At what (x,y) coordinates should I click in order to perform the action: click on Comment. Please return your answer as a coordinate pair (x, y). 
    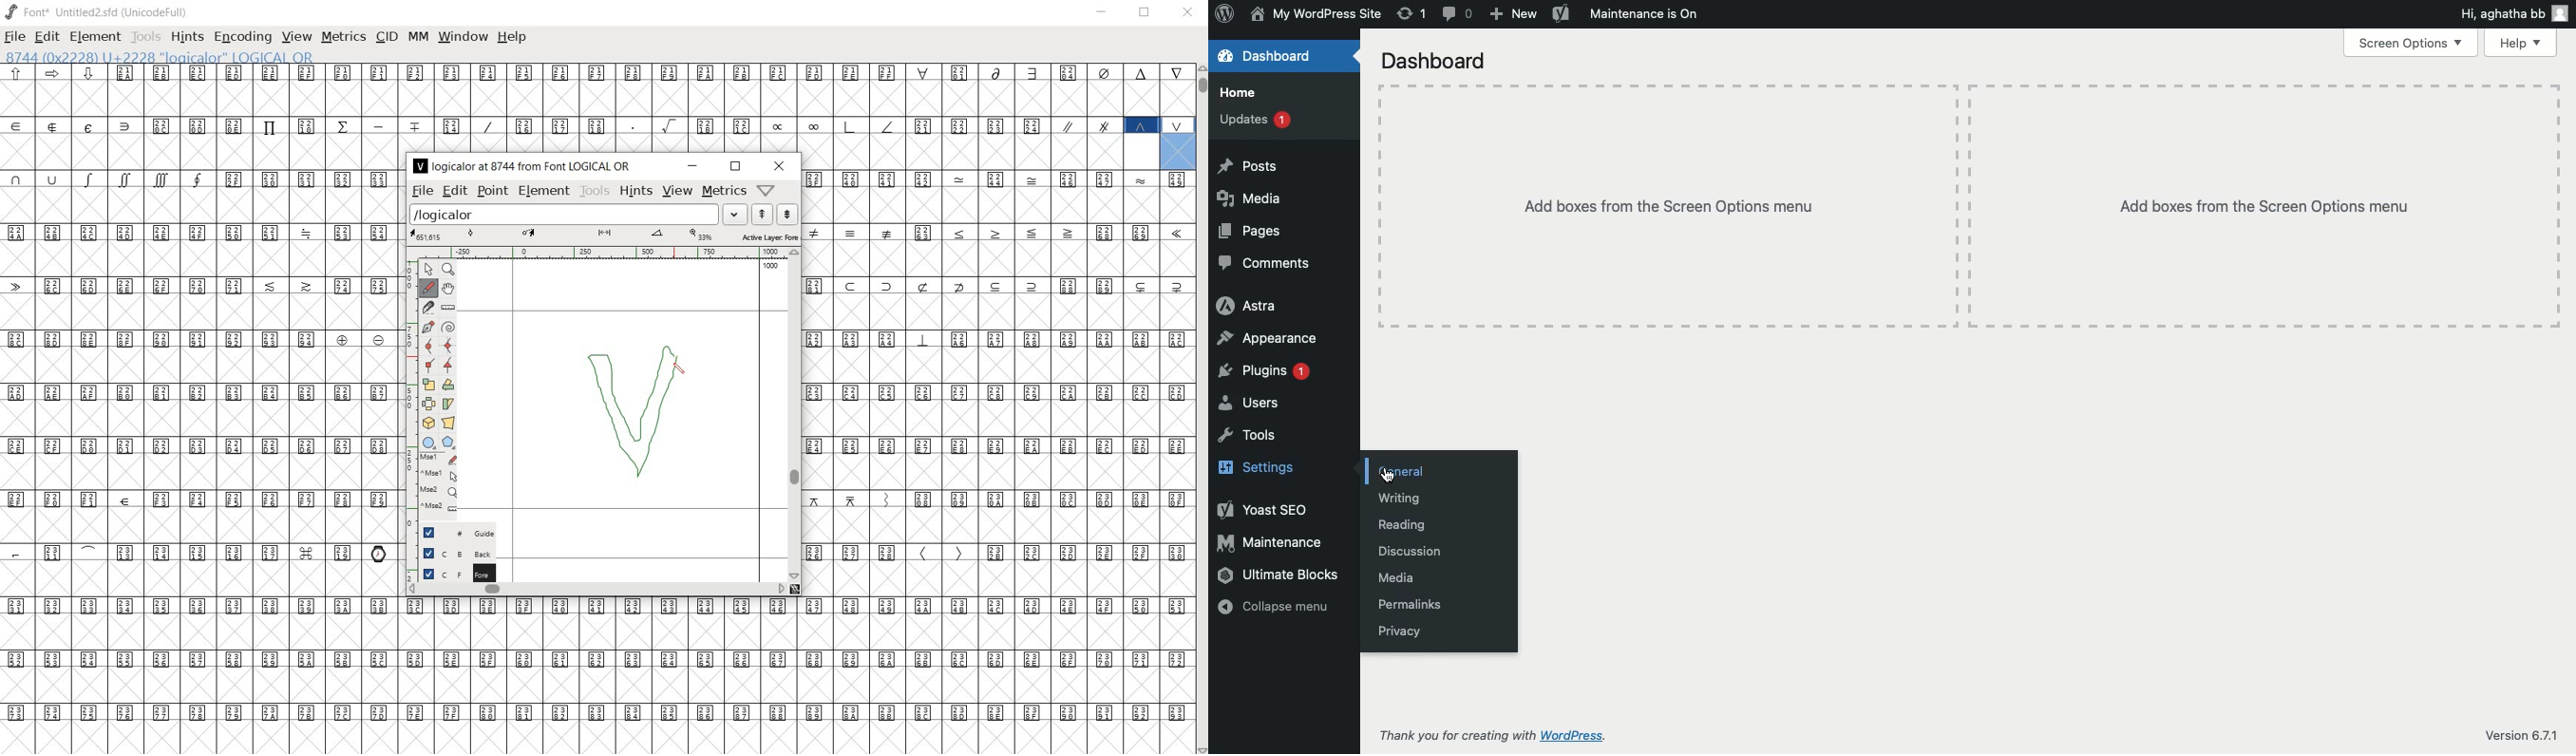
    Looking at the image, I should click on (1459, 14).